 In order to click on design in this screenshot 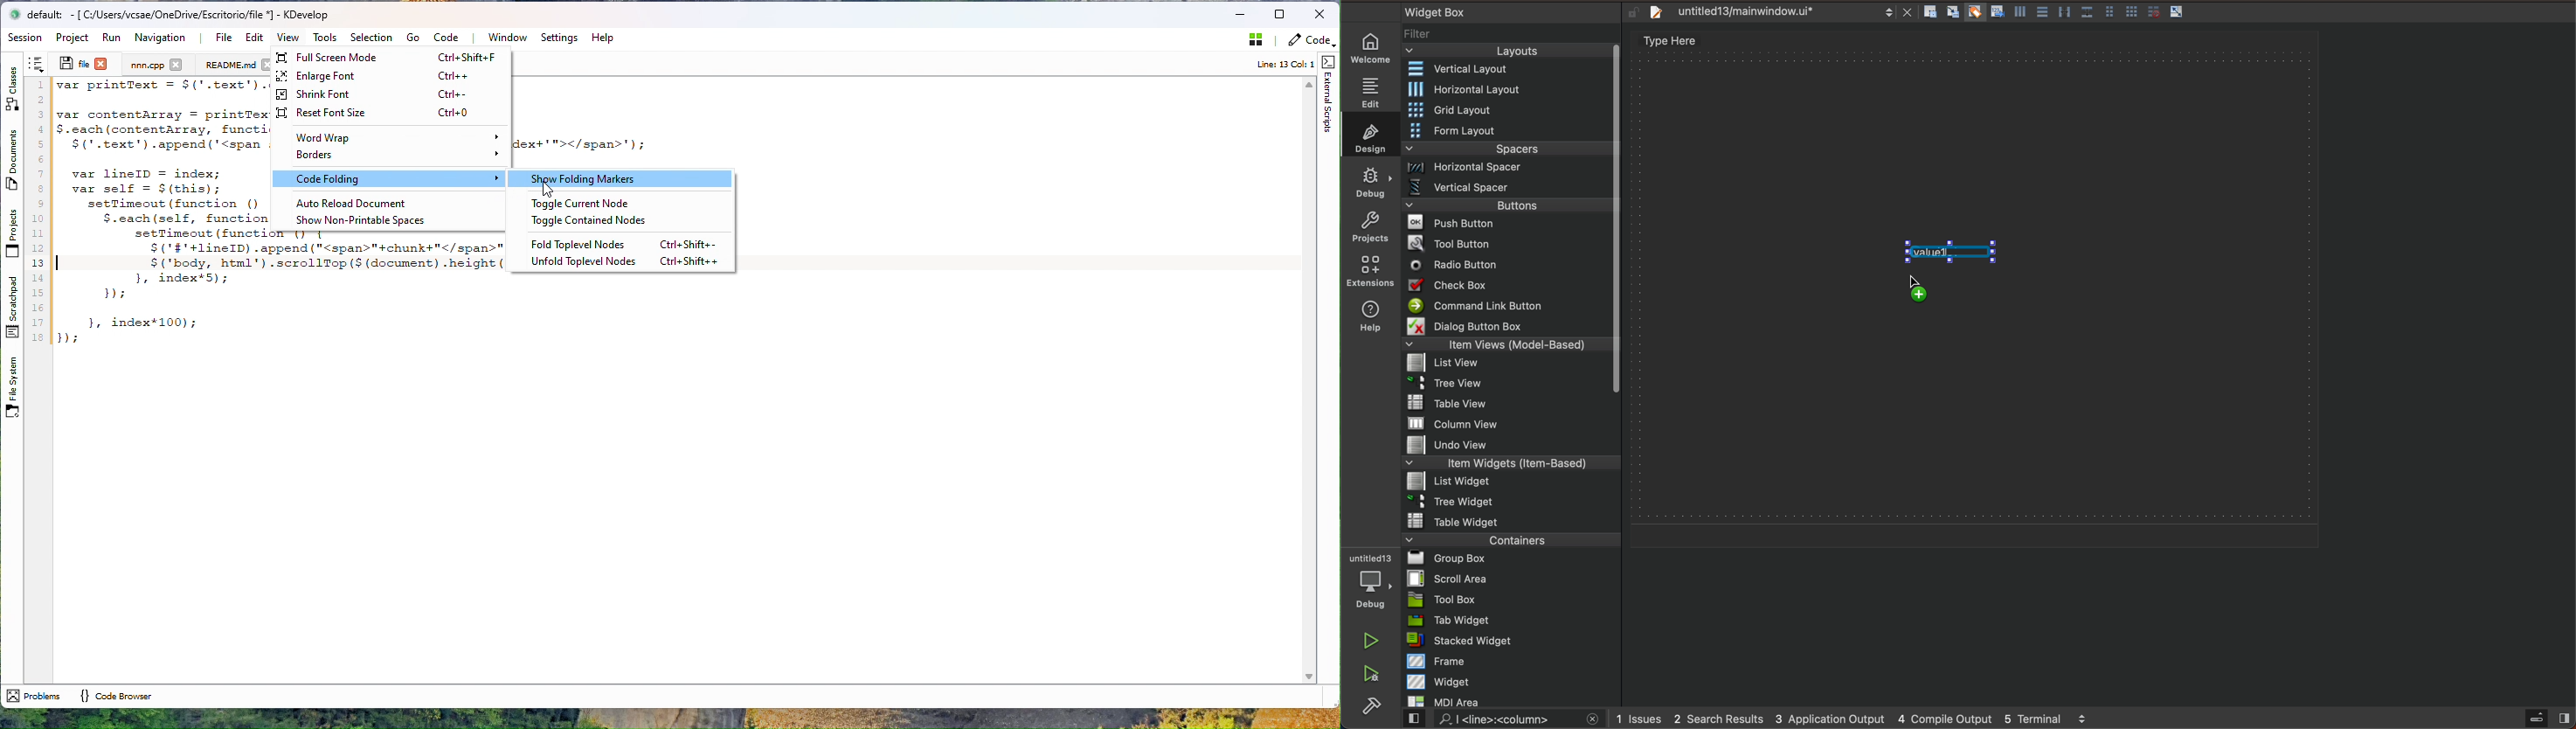, I will do `click(1367, 134)`.